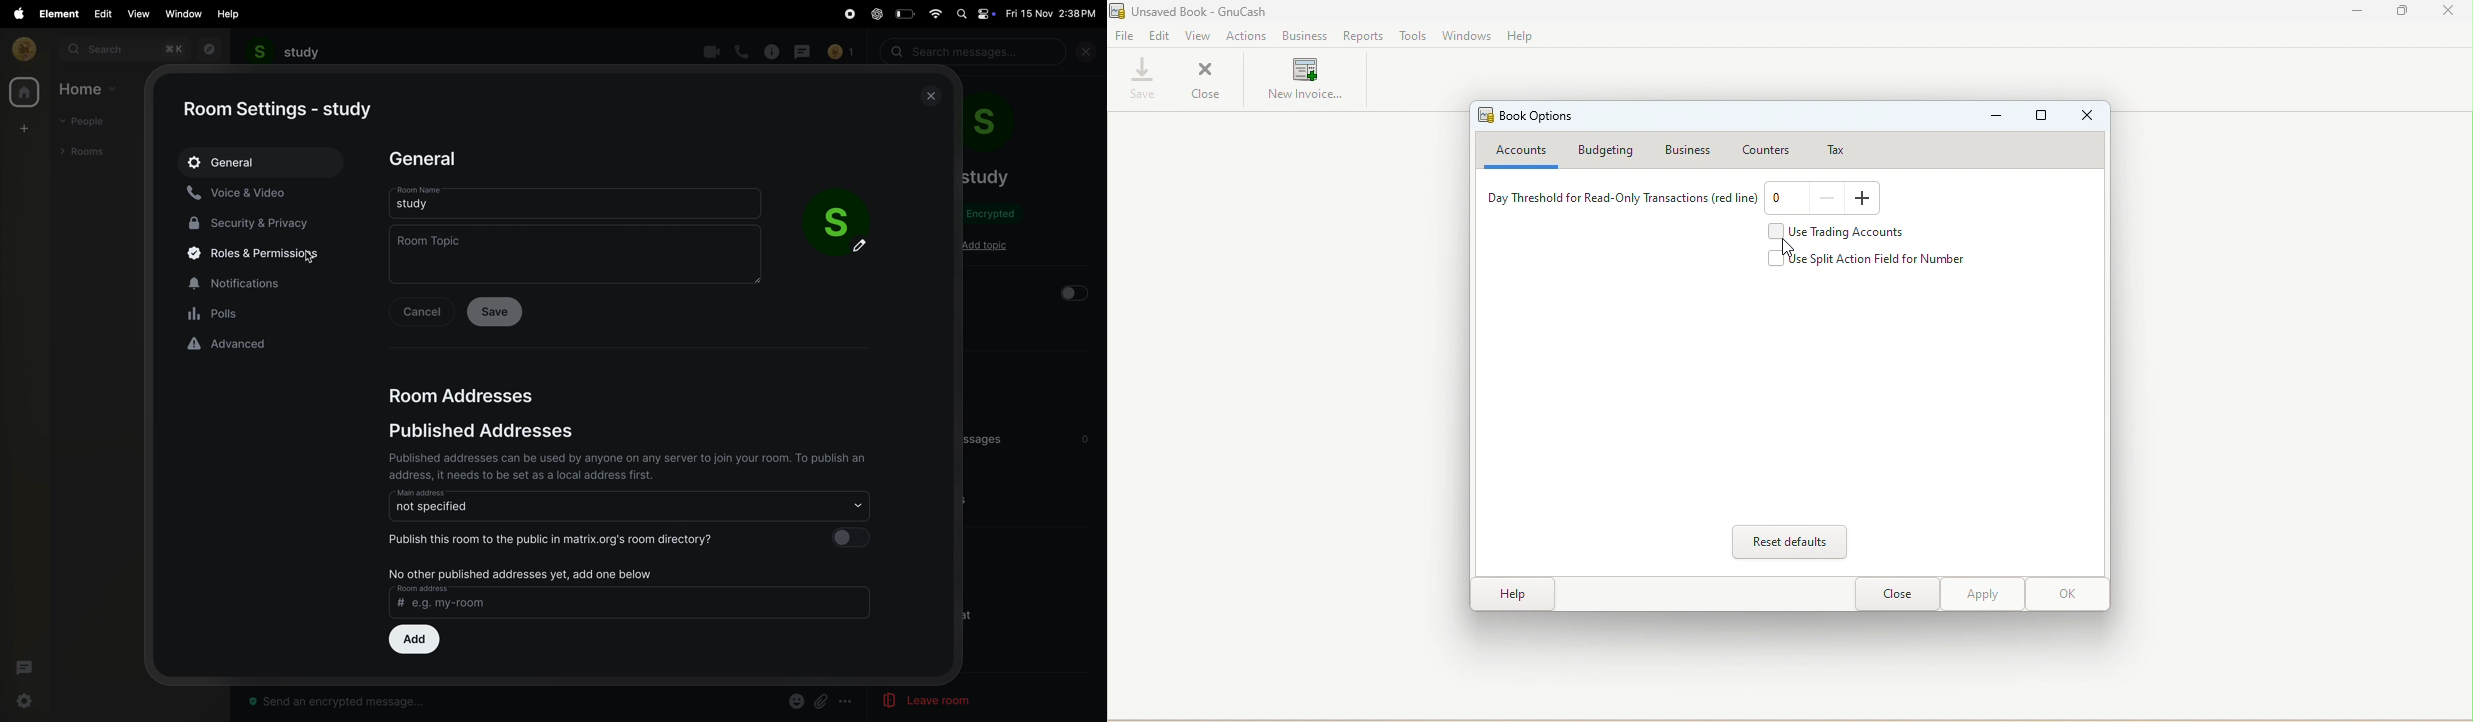 This screenshot has height=728, width=2492. What do you see at coordinates (1996, 118) in the screenshot?
I see `Minimize` at bounding box center [1996, 118].